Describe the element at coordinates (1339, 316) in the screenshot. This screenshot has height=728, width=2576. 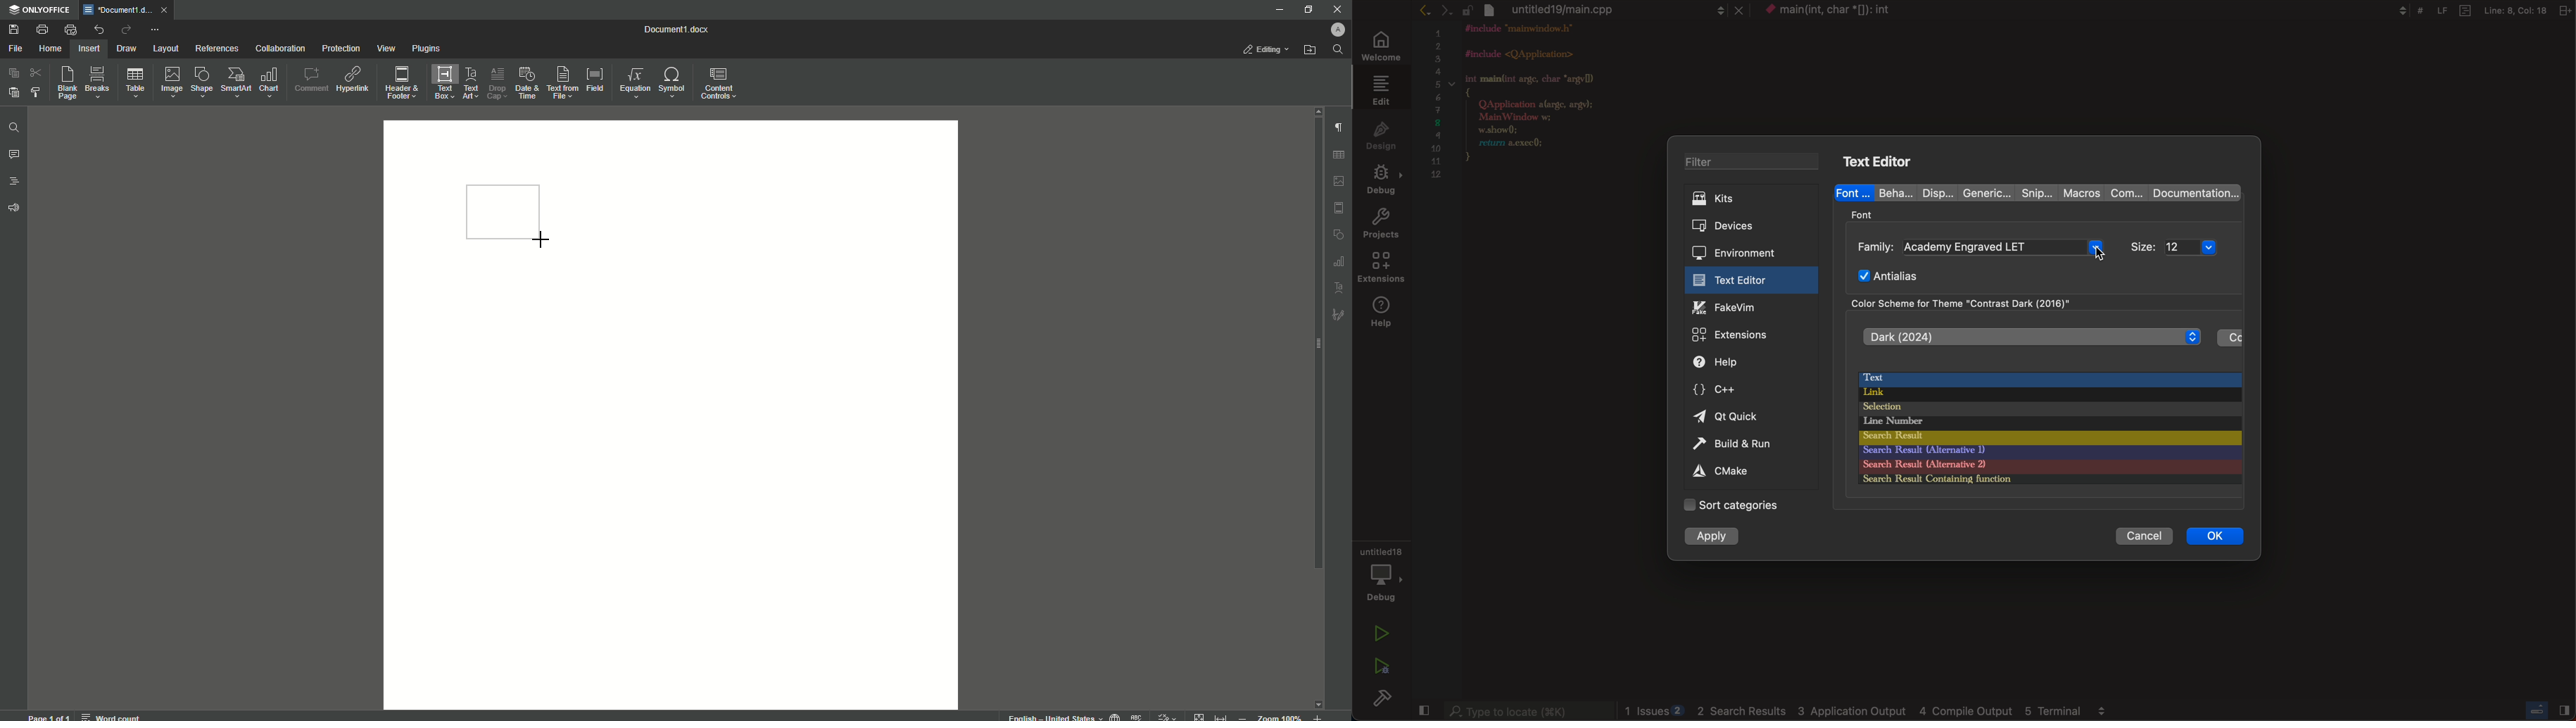
I see `signature` at that location.